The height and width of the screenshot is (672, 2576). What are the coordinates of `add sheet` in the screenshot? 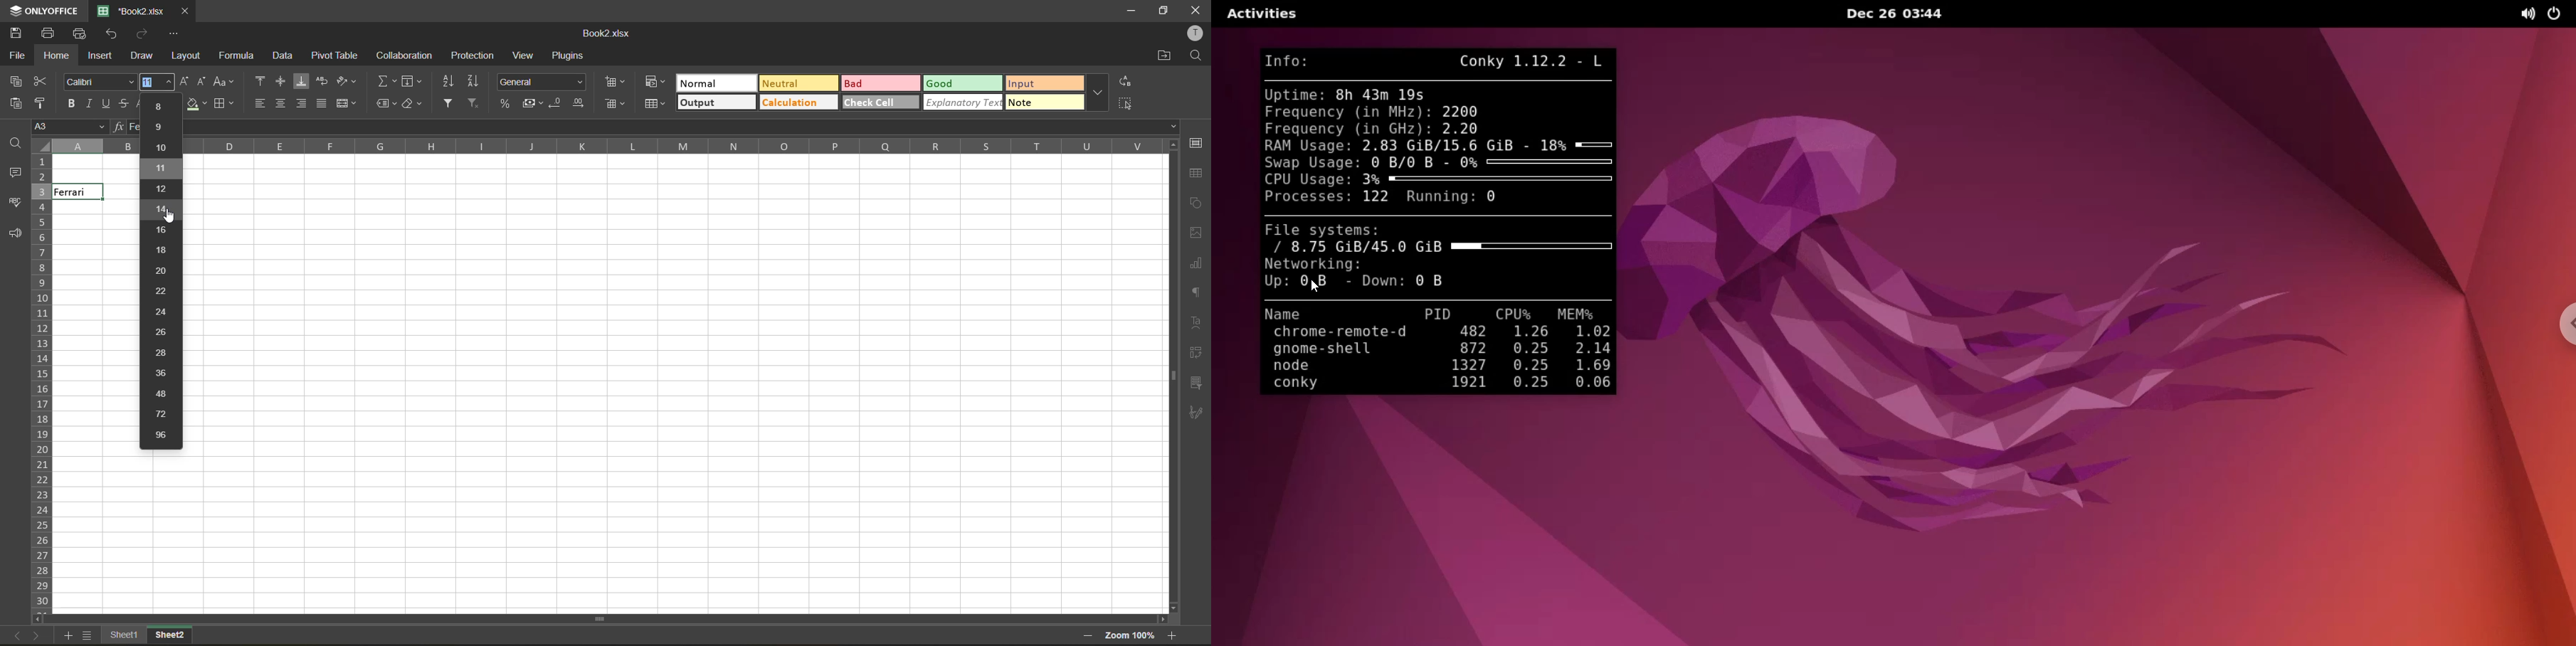 It's located at (68, 636).